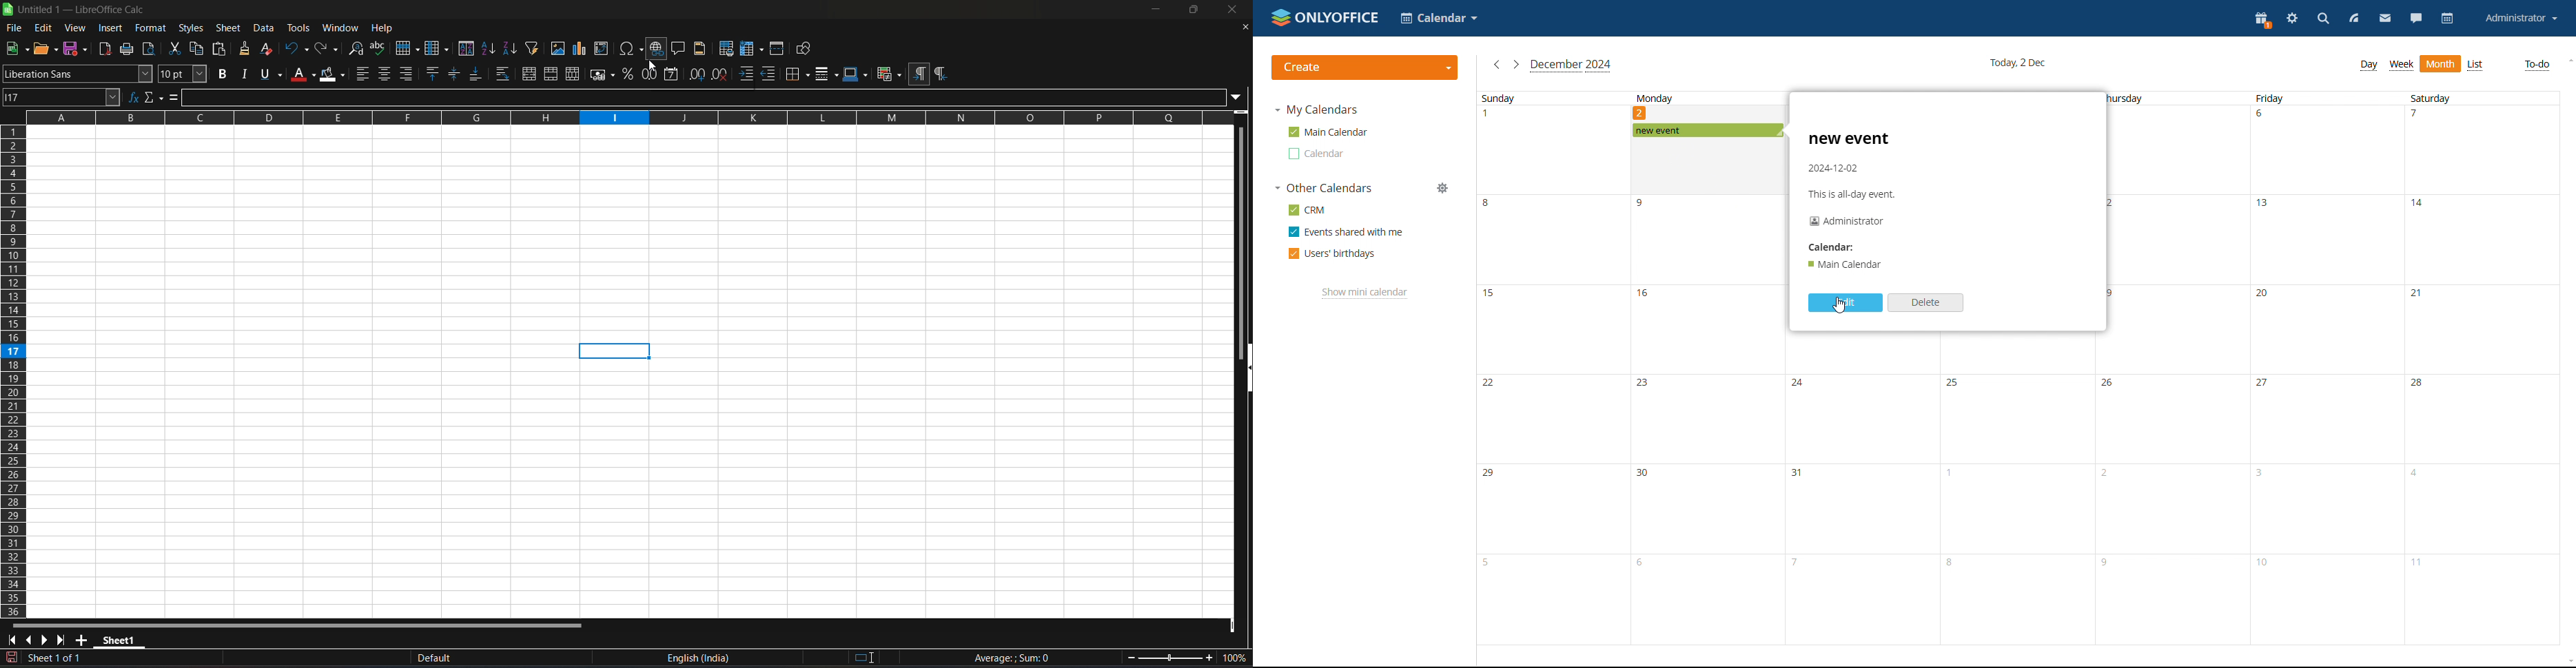 The image size is (2576, 672). I want to click on redo, so click(328, 48).